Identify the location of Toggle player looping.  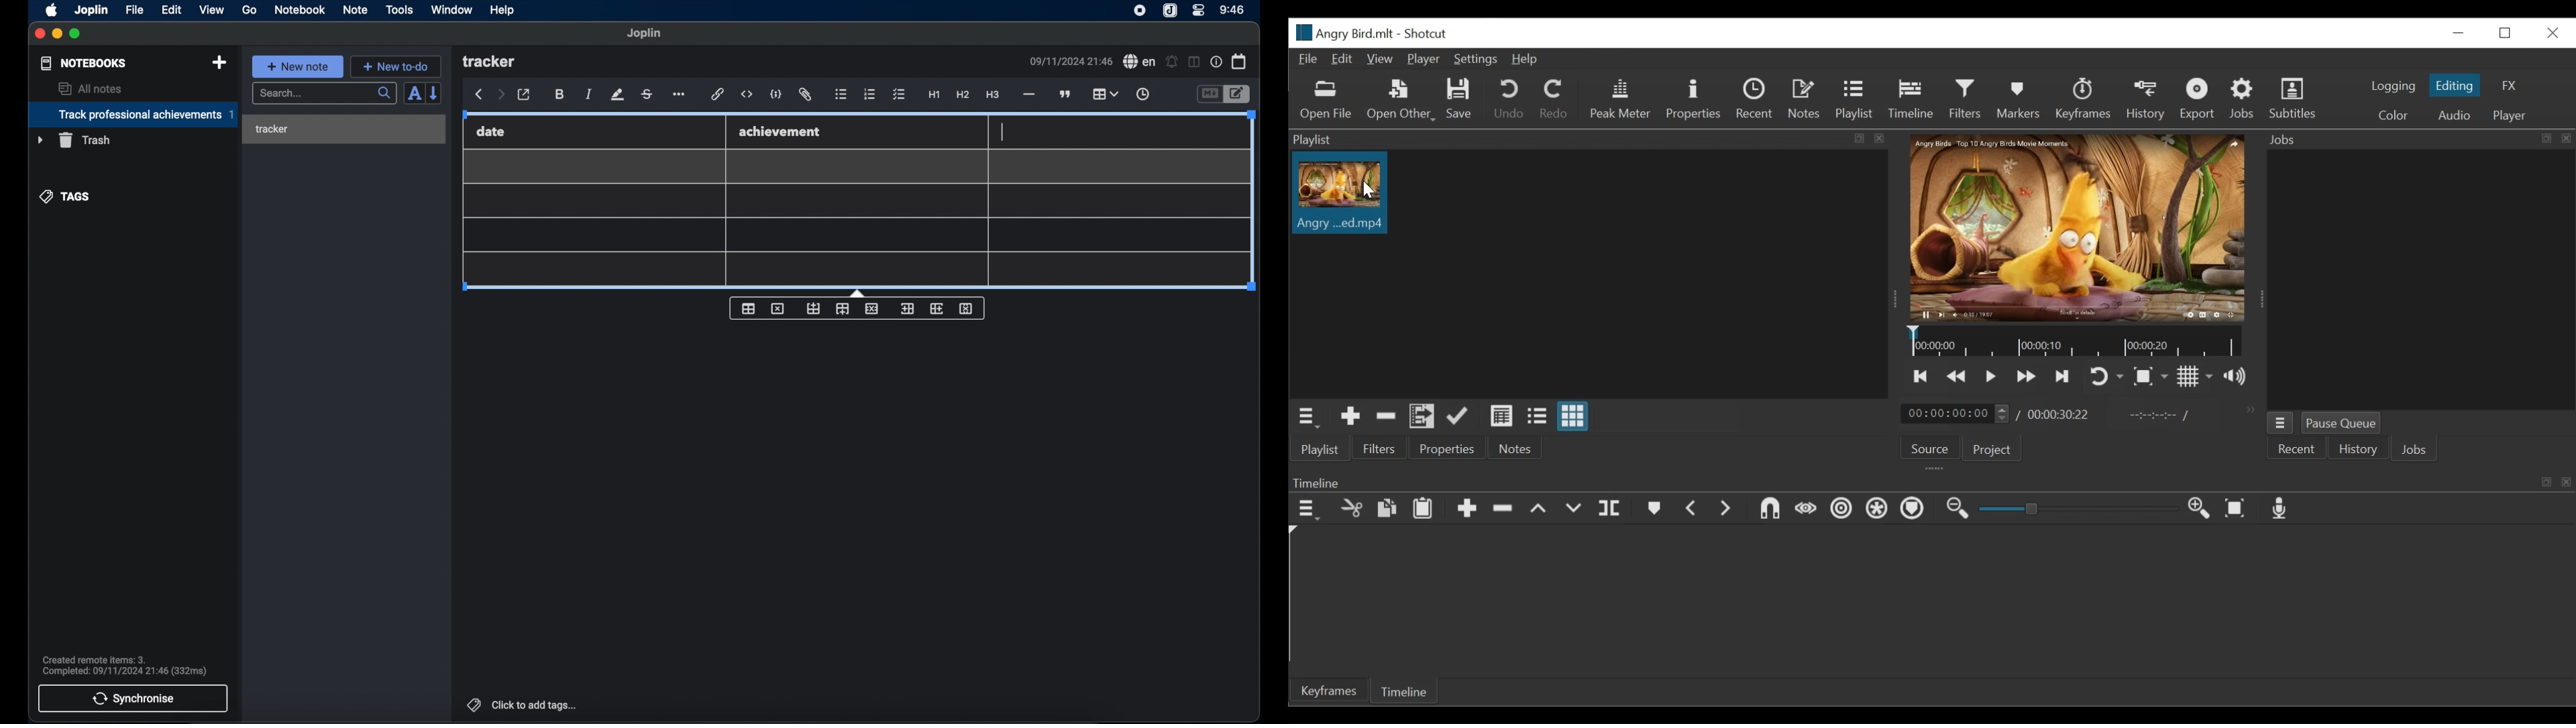
(2106, 377).